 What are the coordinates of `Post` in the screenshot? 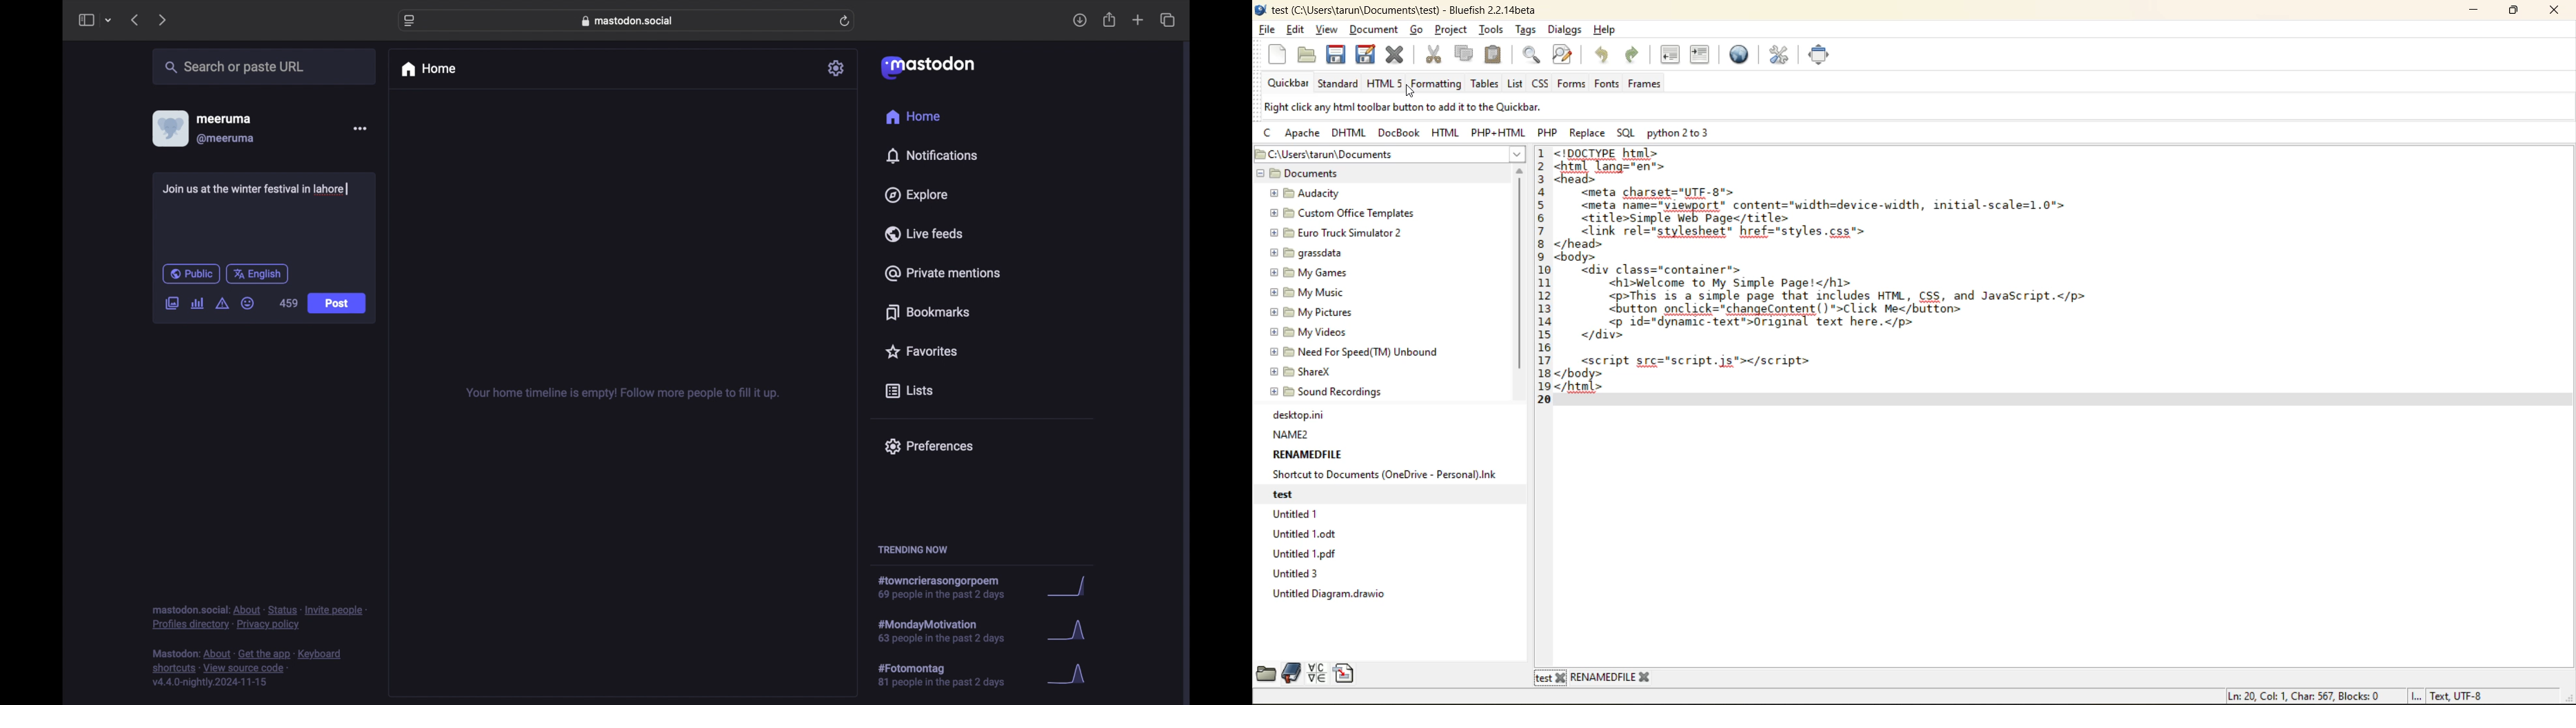 It's located at (338, 304).